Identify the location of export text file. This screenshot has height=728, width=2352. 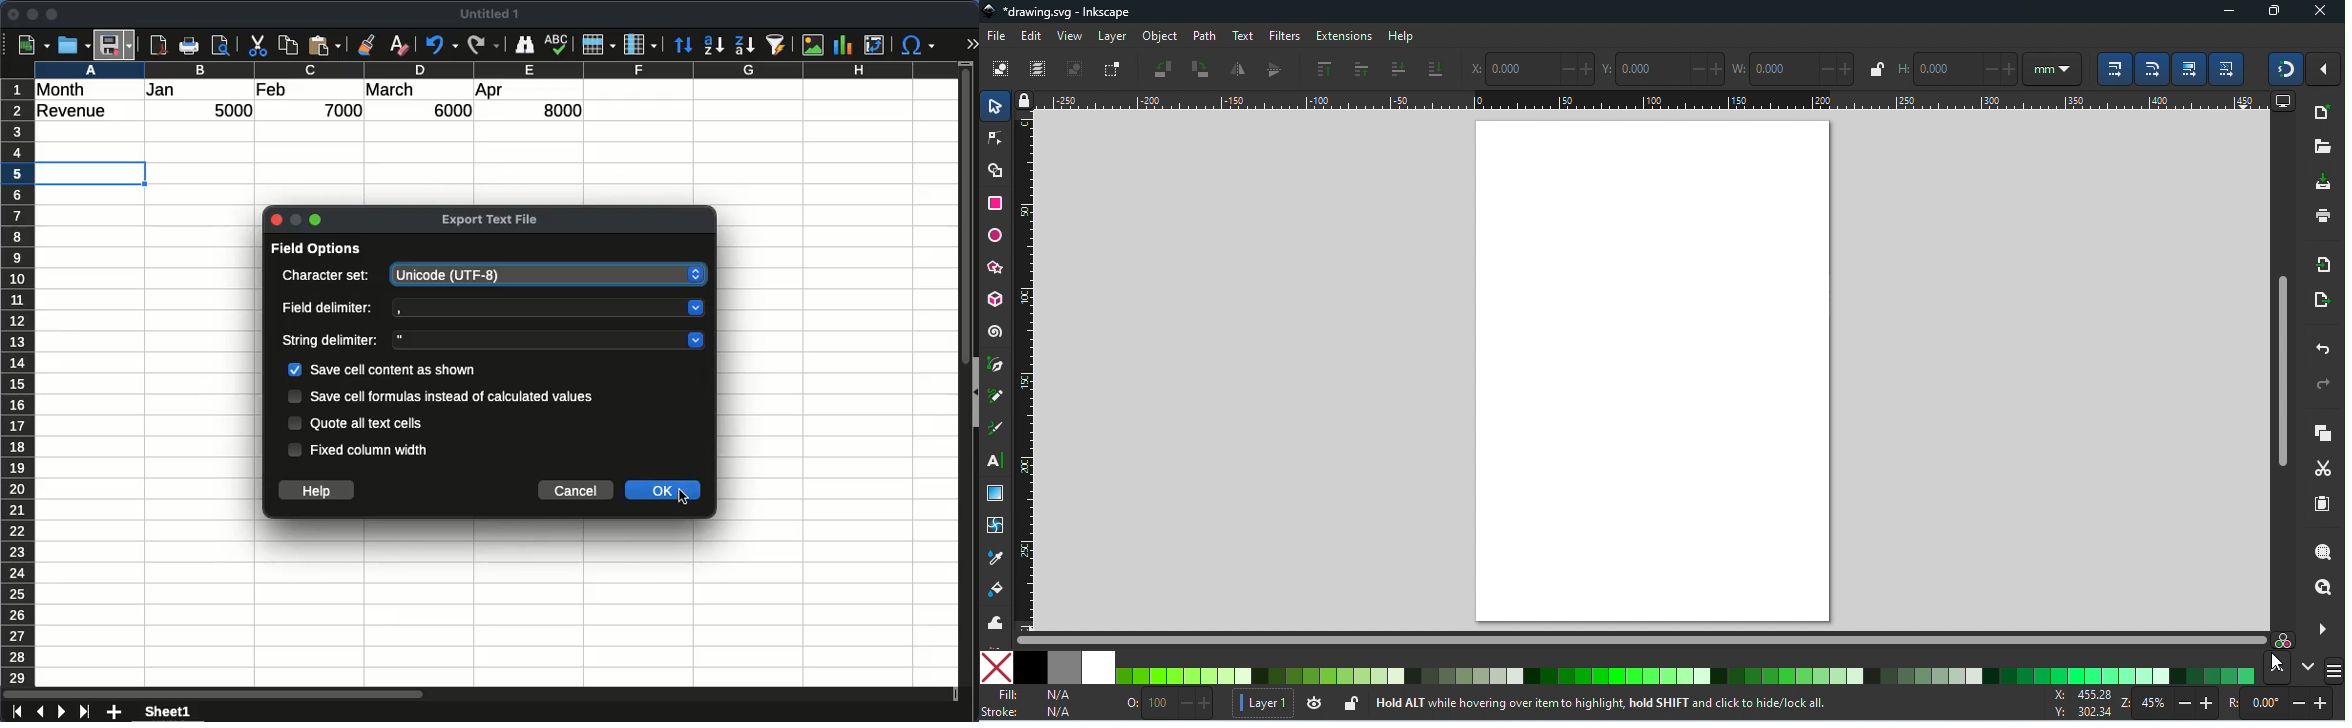
(492, 218).